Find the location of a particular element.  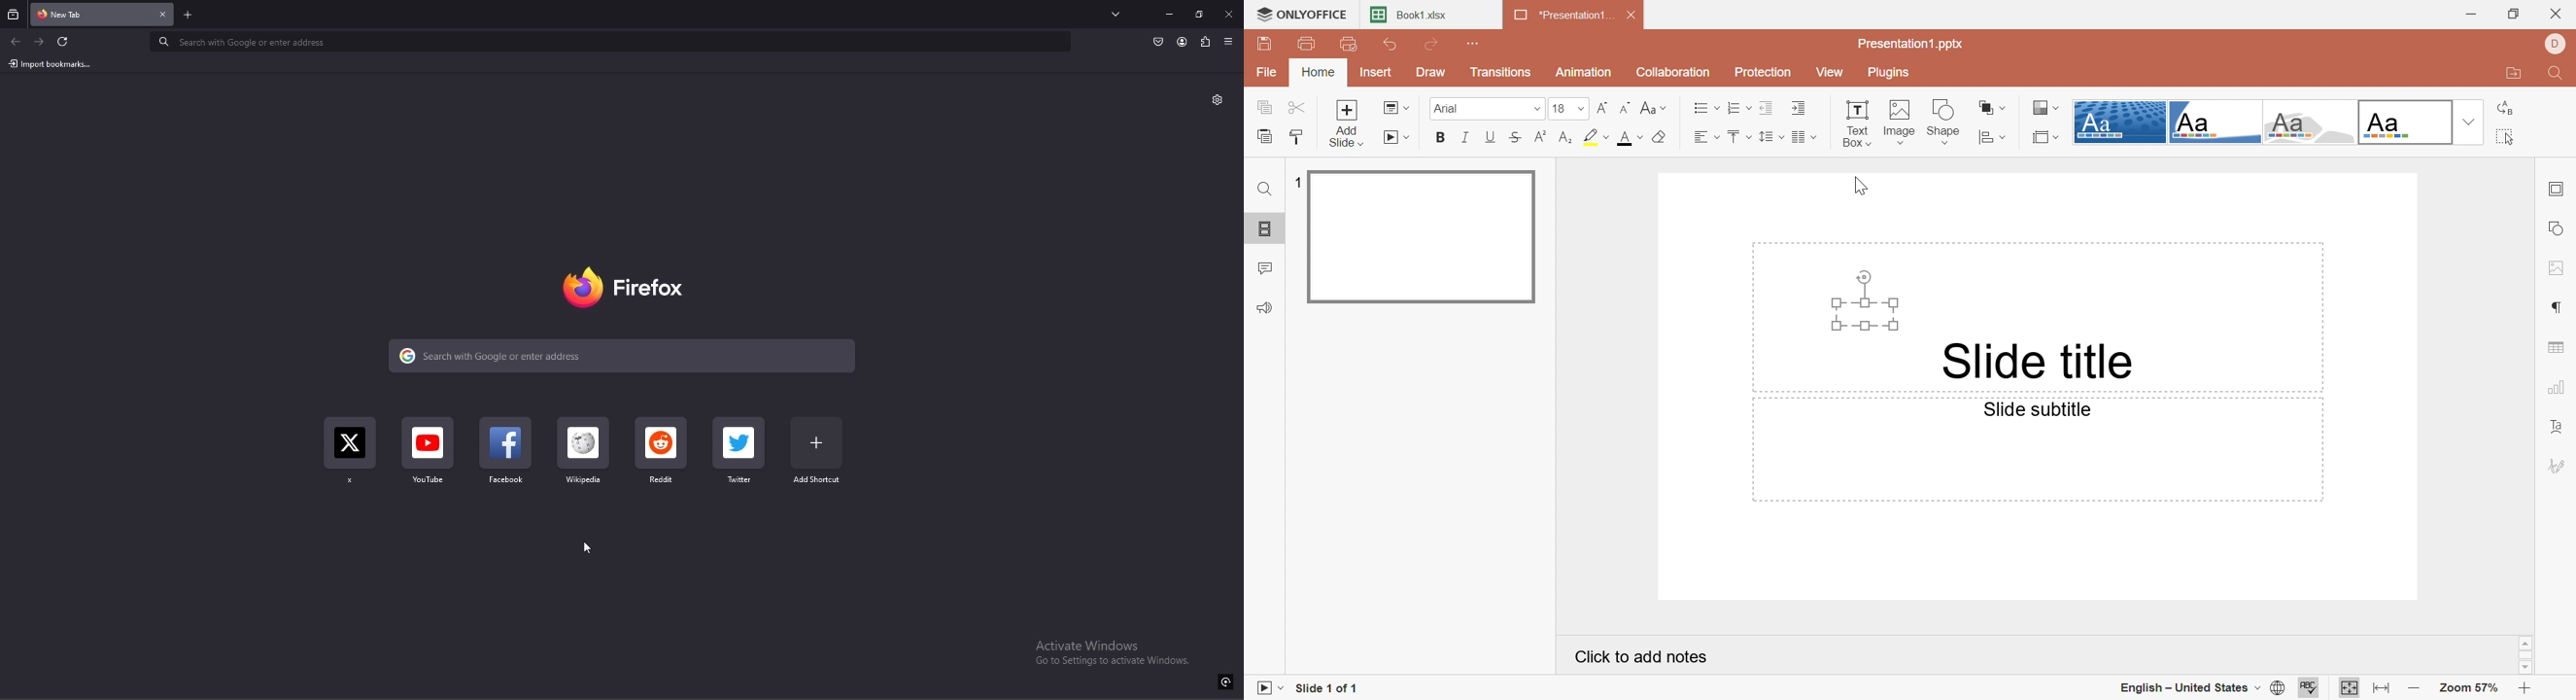

Turtle is located at coordinates (2309, 122).